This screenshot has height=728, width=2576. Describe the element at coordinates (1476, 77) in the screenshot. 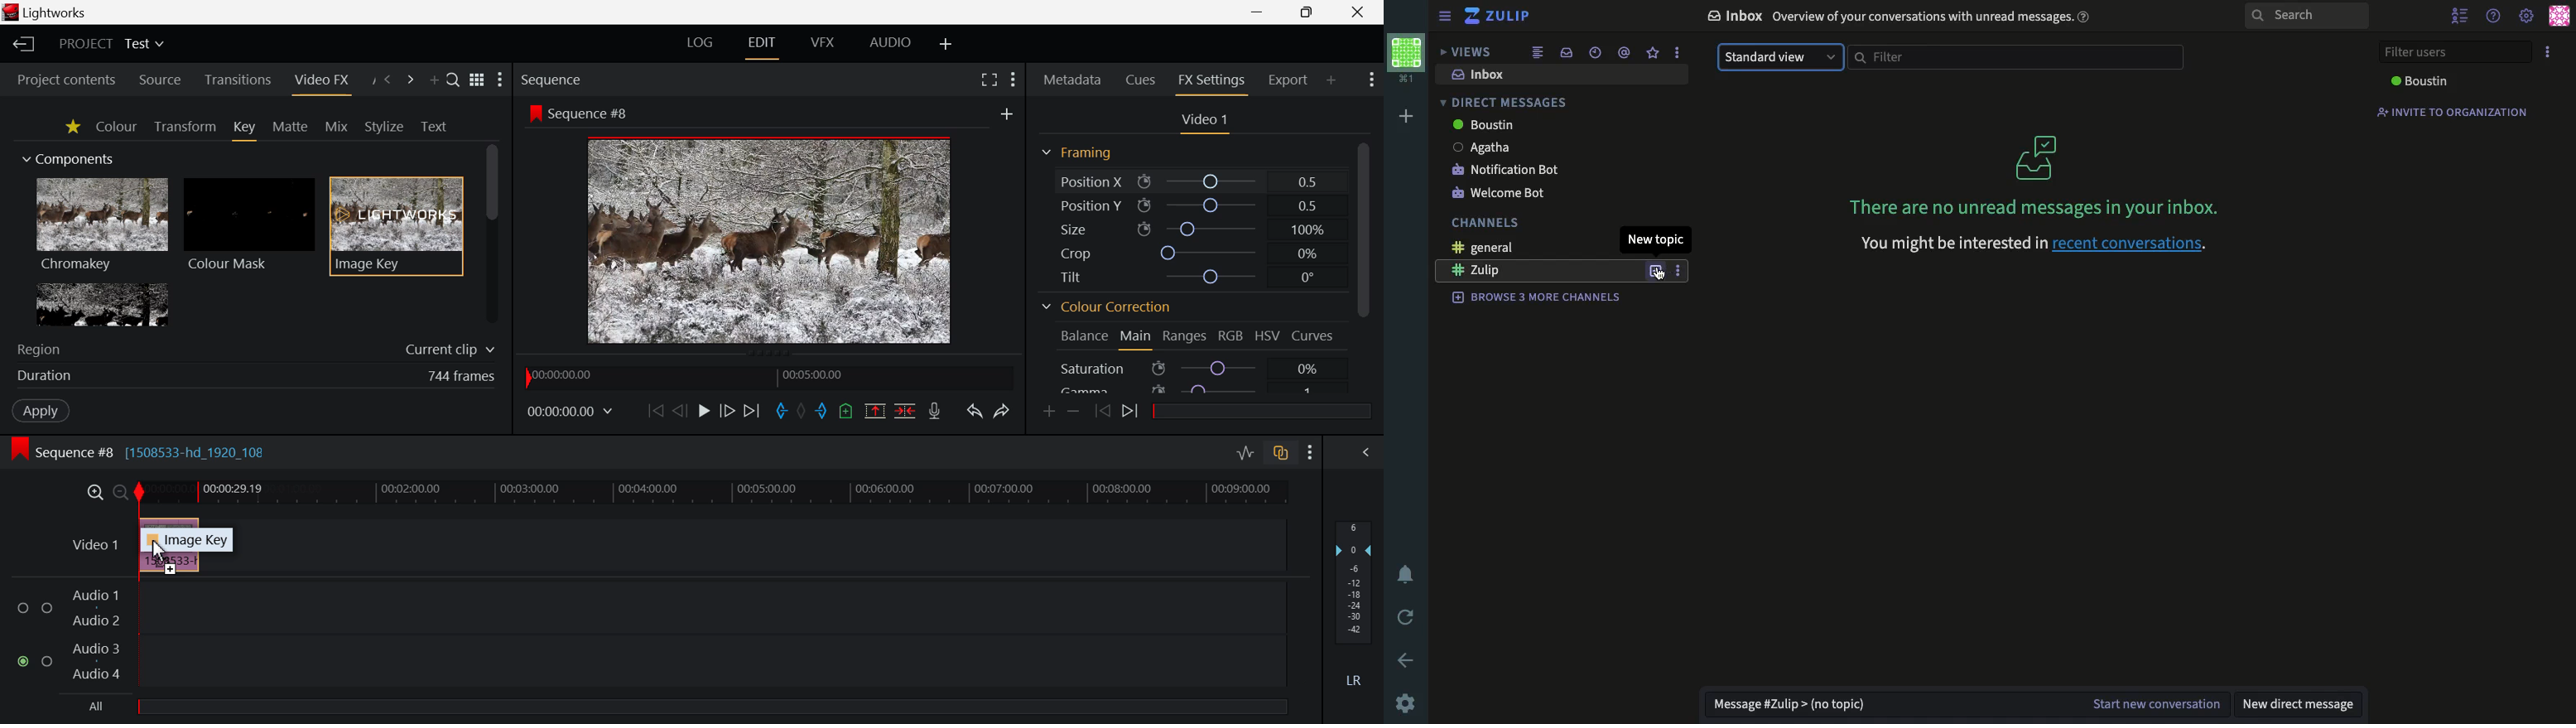

I see `inbox` at that location.